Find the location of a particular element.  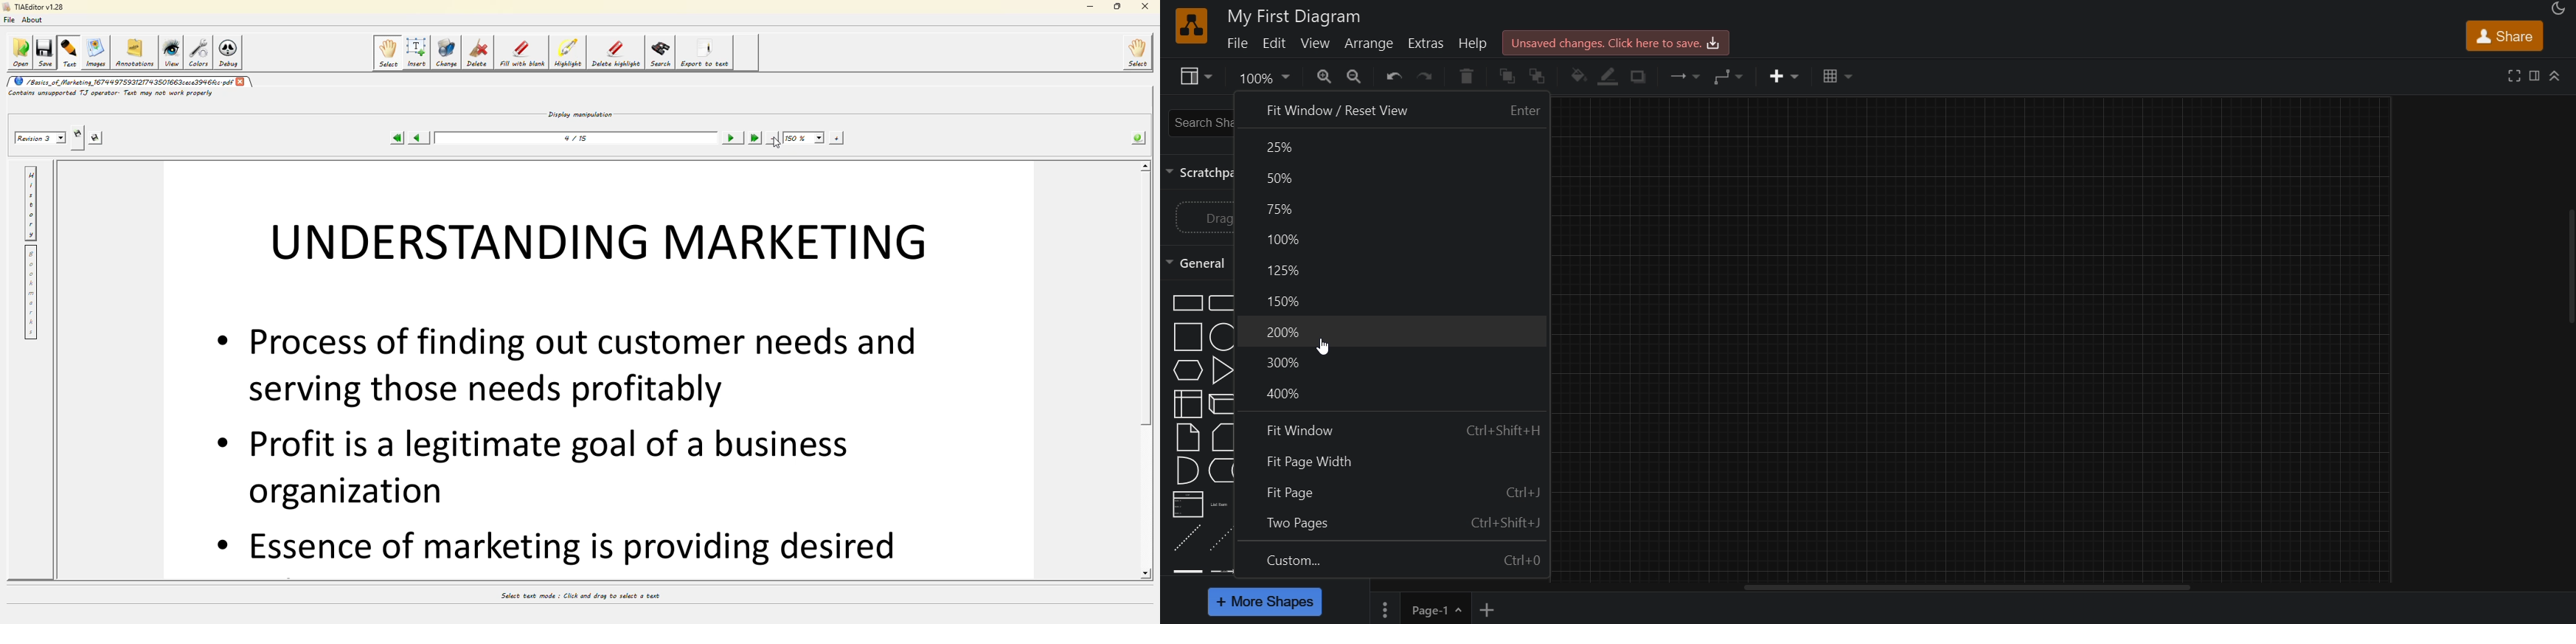

delete is located at coordinates (1467, 77).